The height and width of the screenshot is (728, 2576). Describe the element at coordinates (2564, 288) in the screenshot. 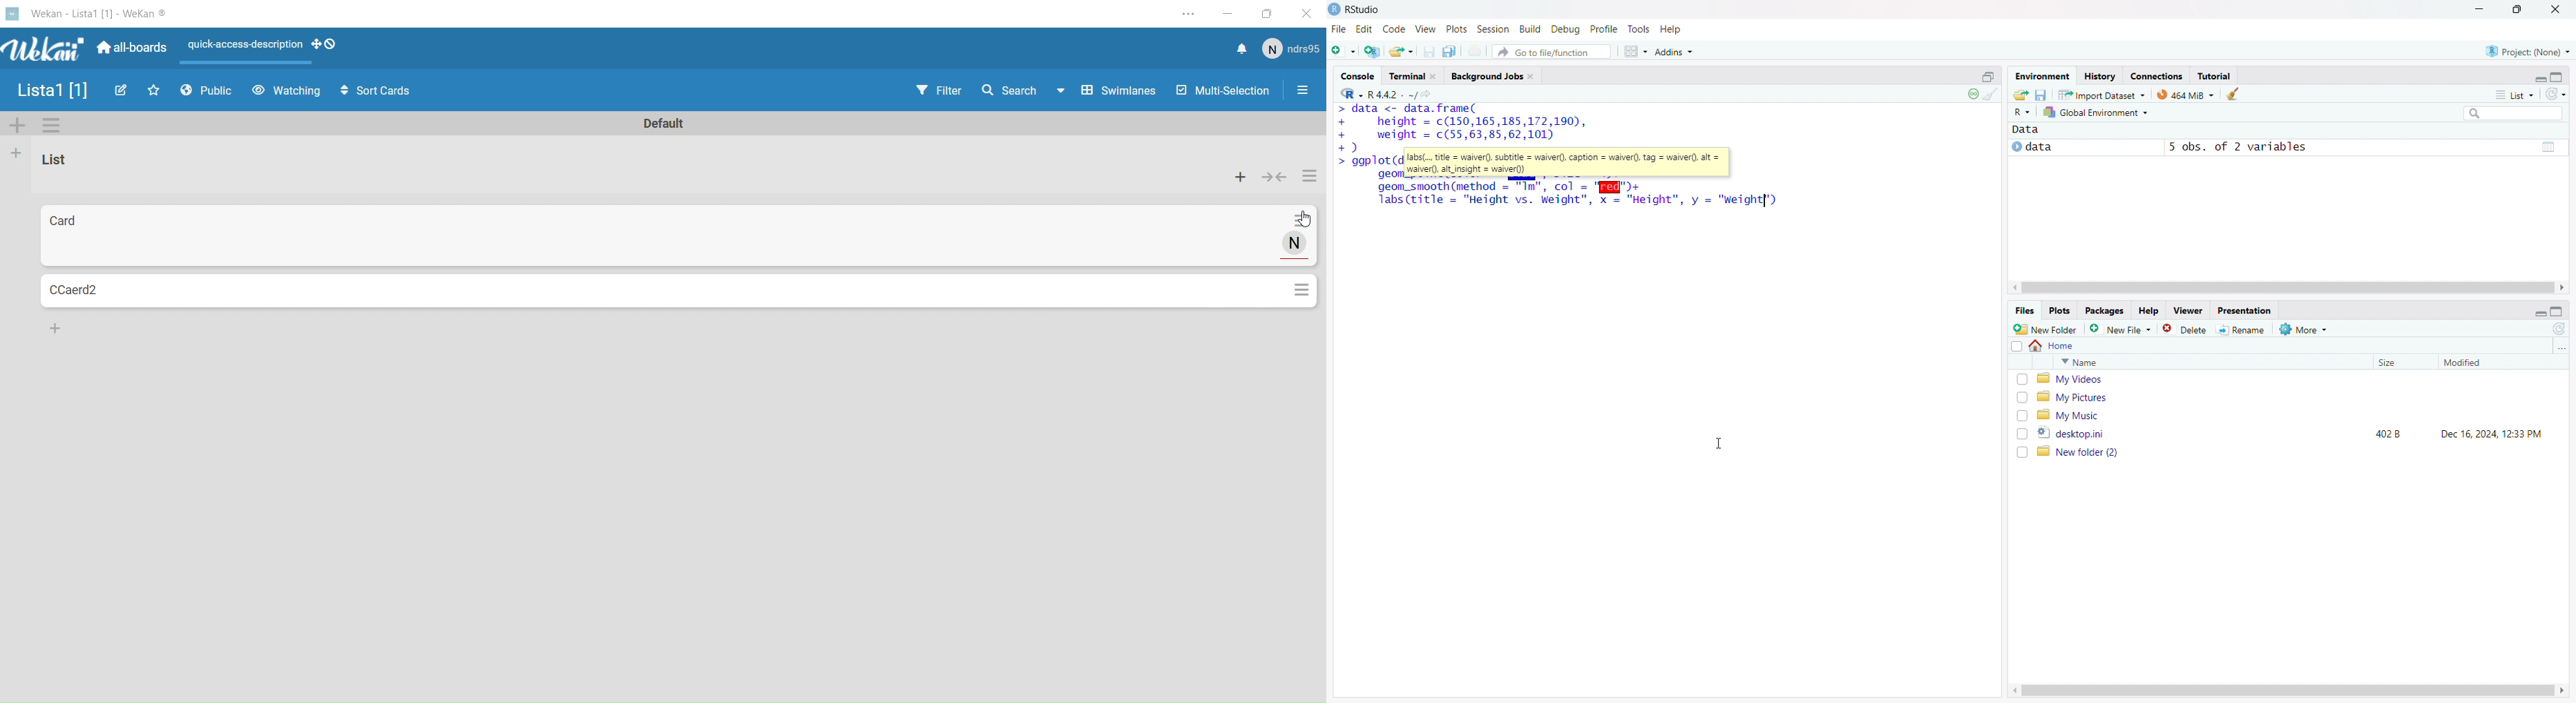

I see `scroll right` at that location.